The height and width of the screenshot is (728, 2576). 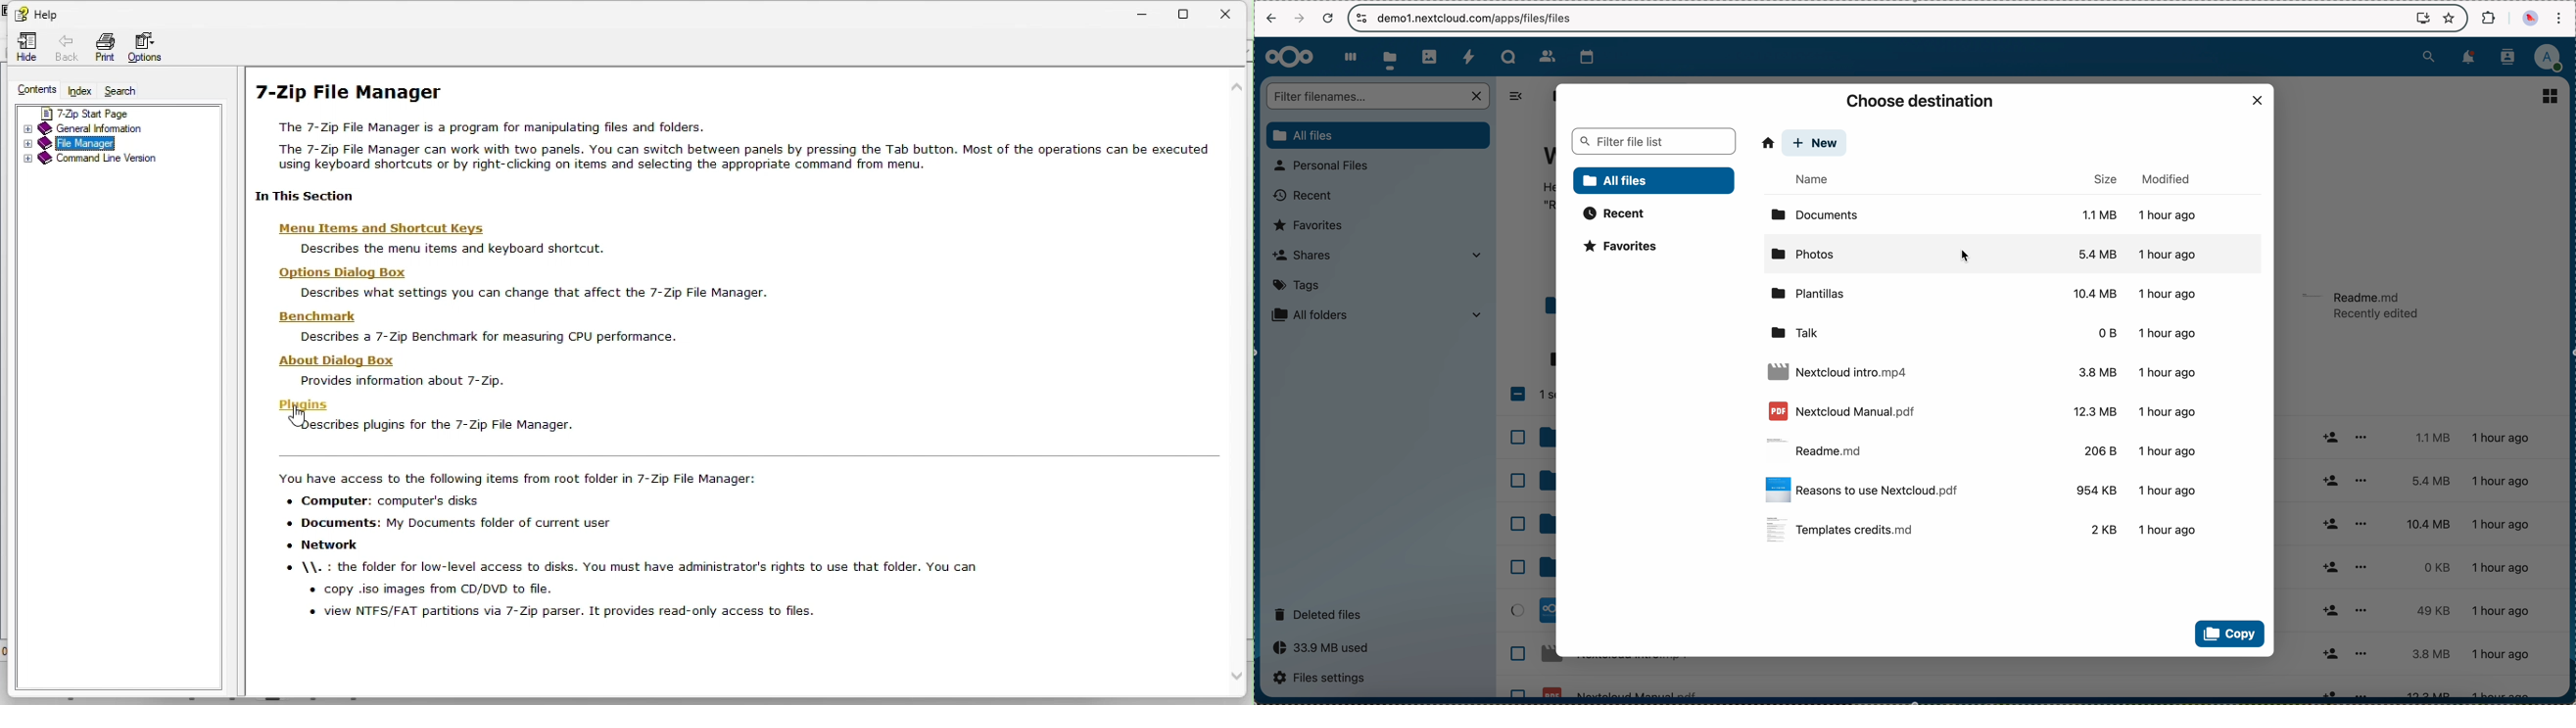 I want to click on File manager, so click(x=106, y=143).